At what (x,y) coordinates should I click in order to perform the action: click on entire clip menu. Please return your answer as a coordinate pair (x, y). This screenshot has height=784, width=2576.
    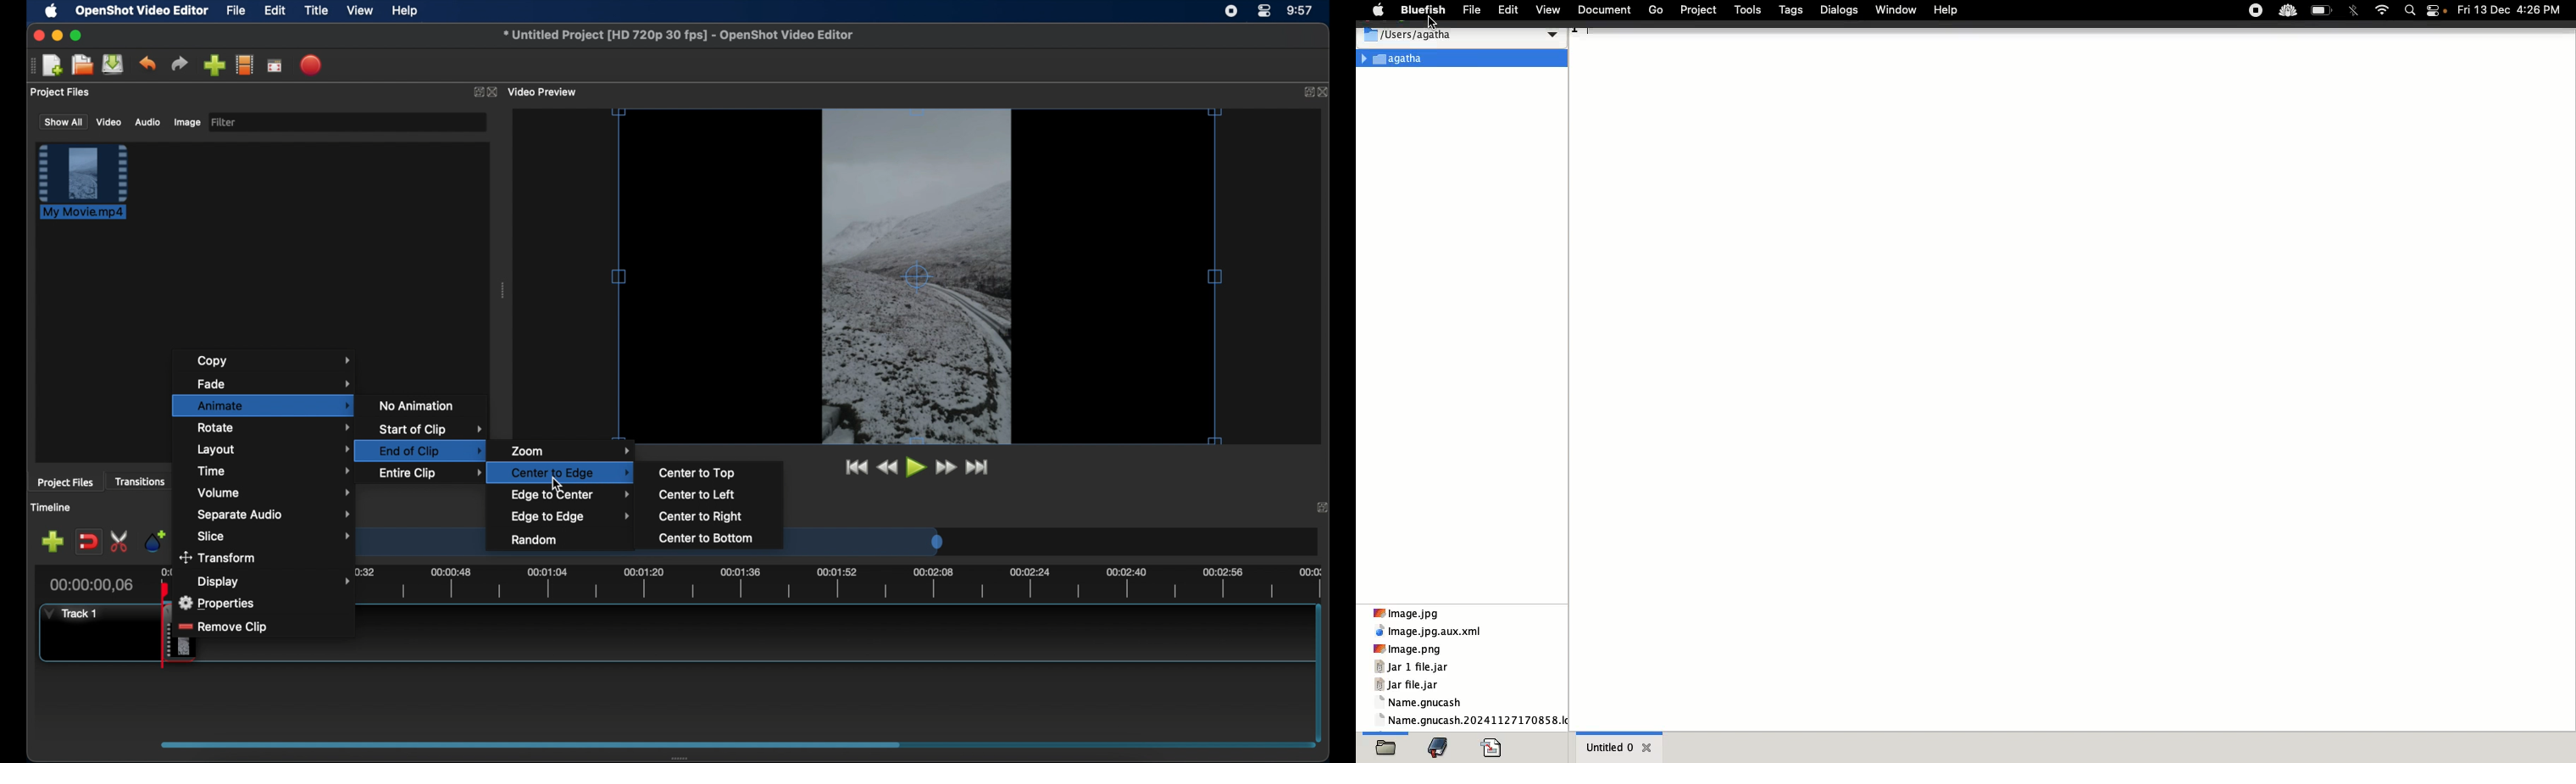
    Looking at the image, I should click on (426, 472).